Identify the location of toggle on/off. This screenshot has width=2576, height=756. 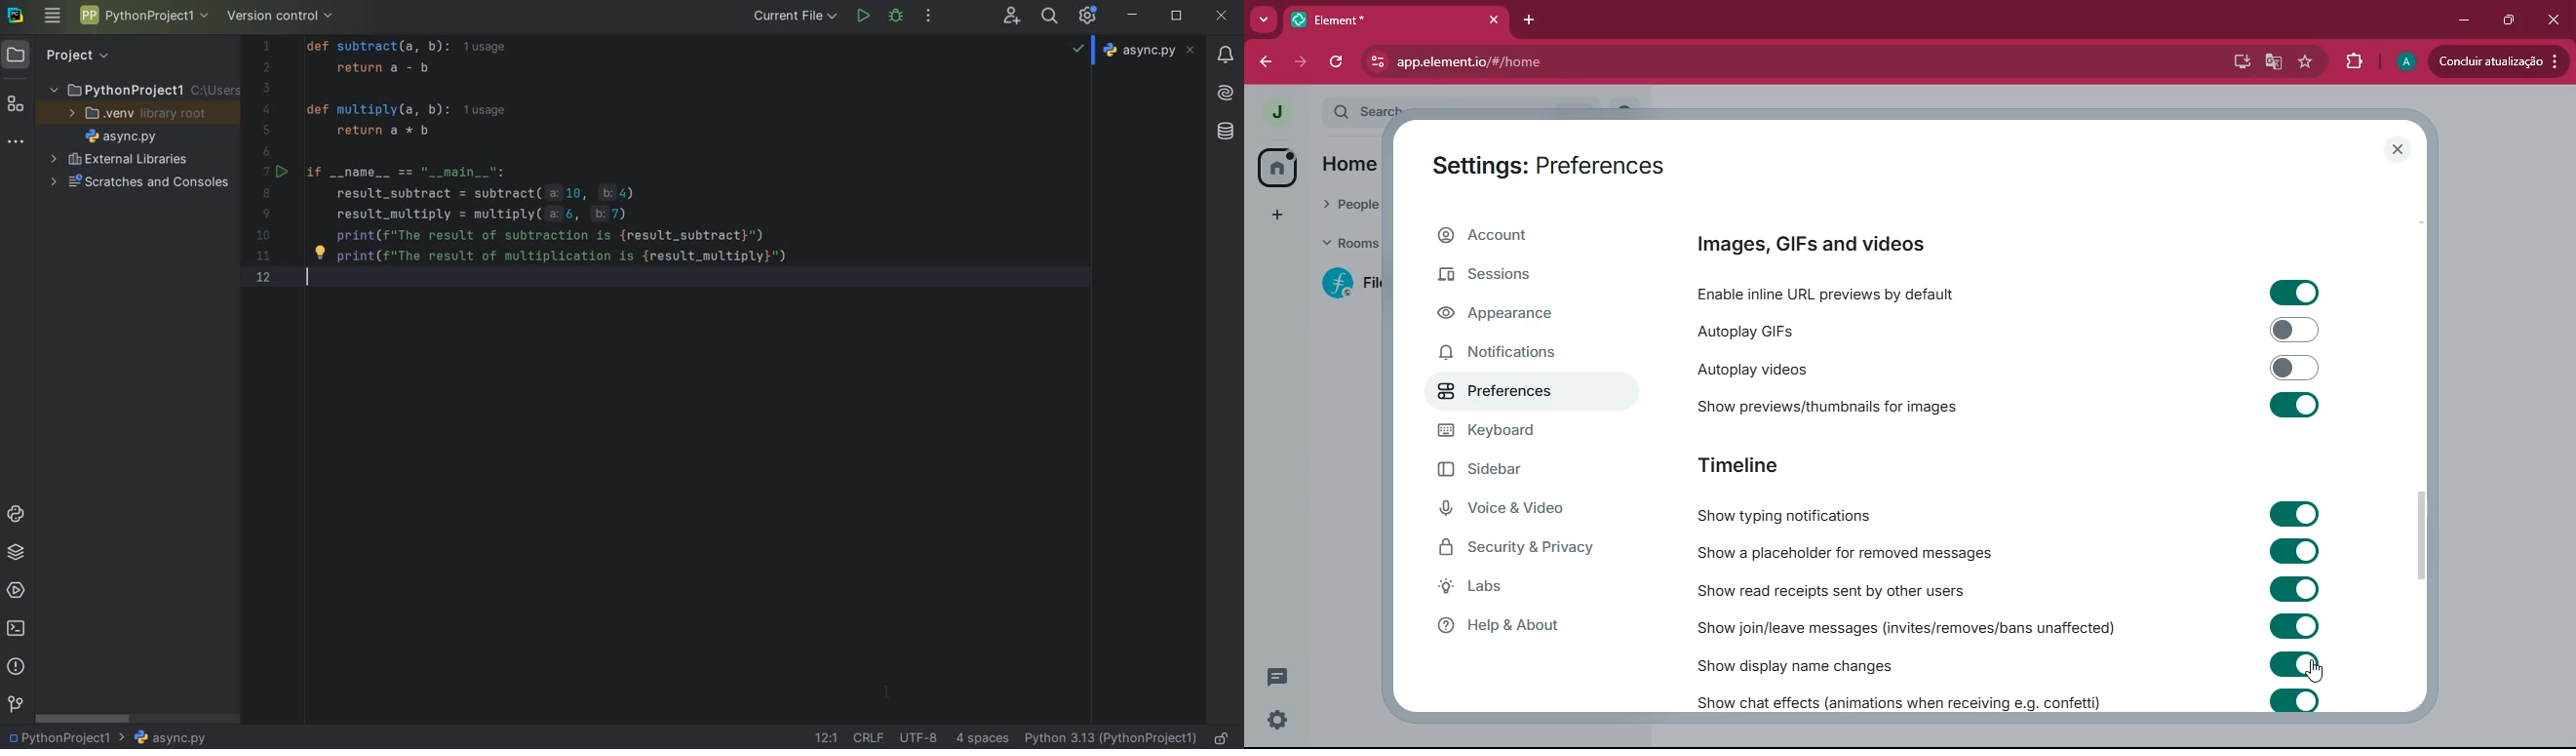
(2296, 368).